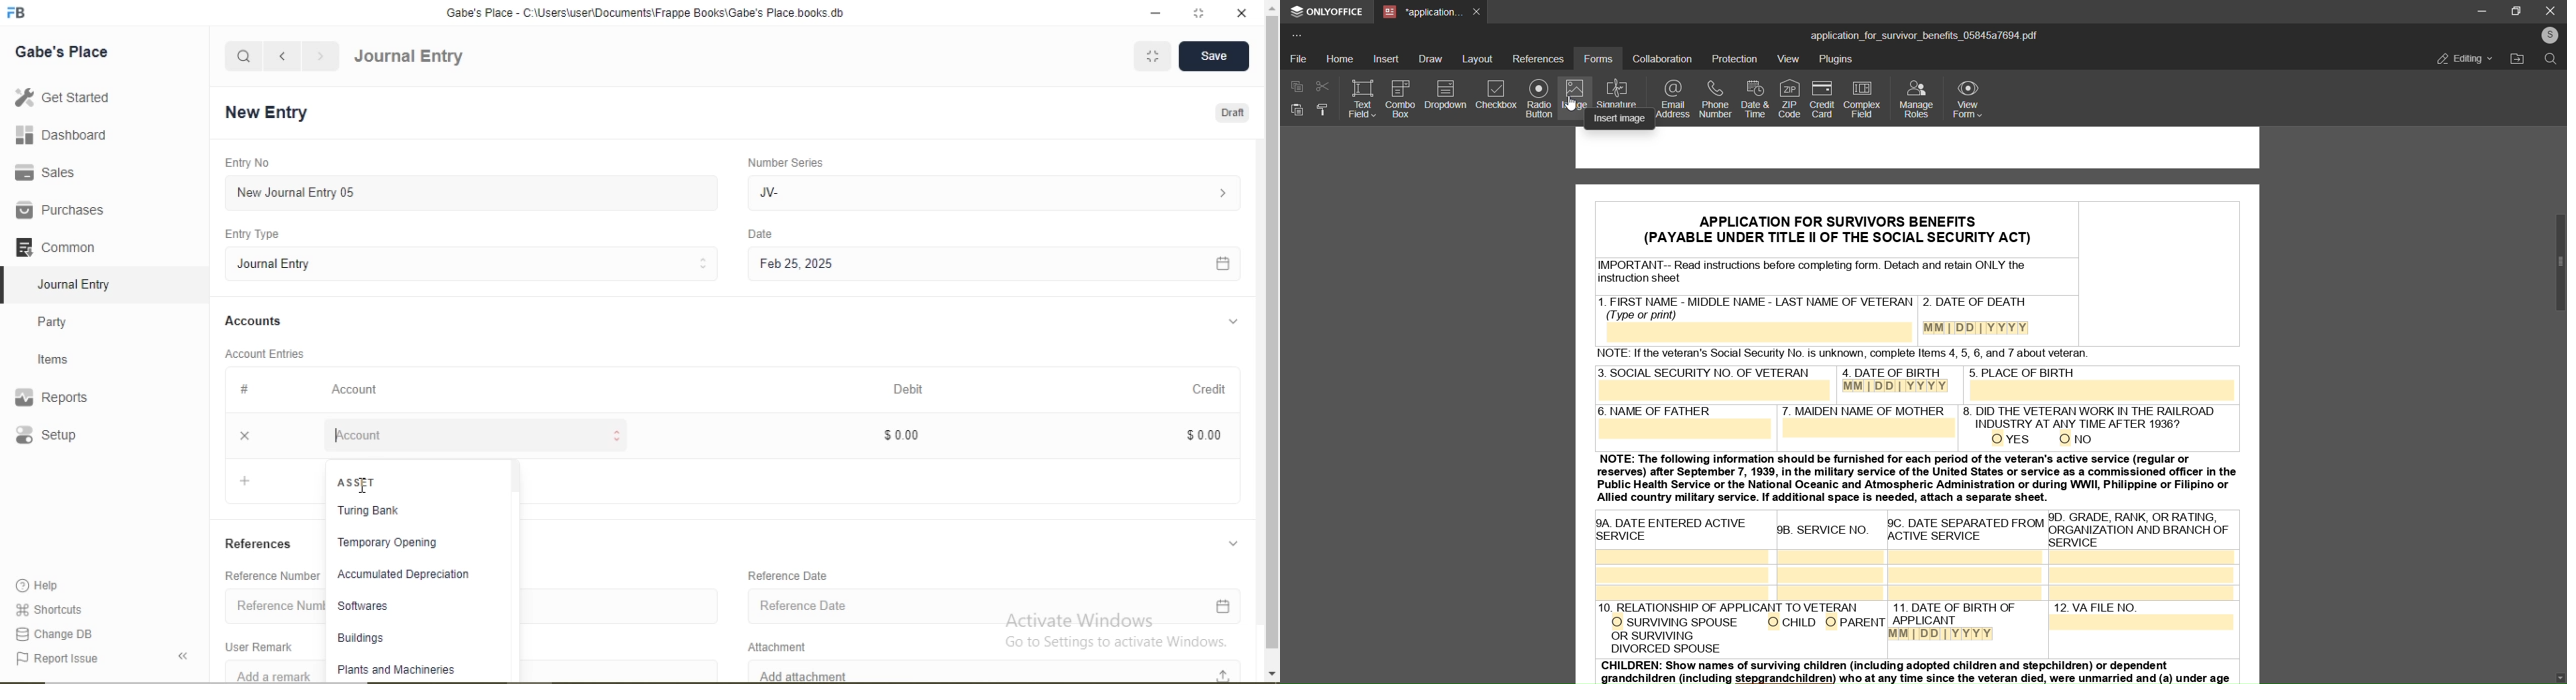 The width and height of the screenshot is (2576, 700). I want to click on Save, so click(1218, 57).